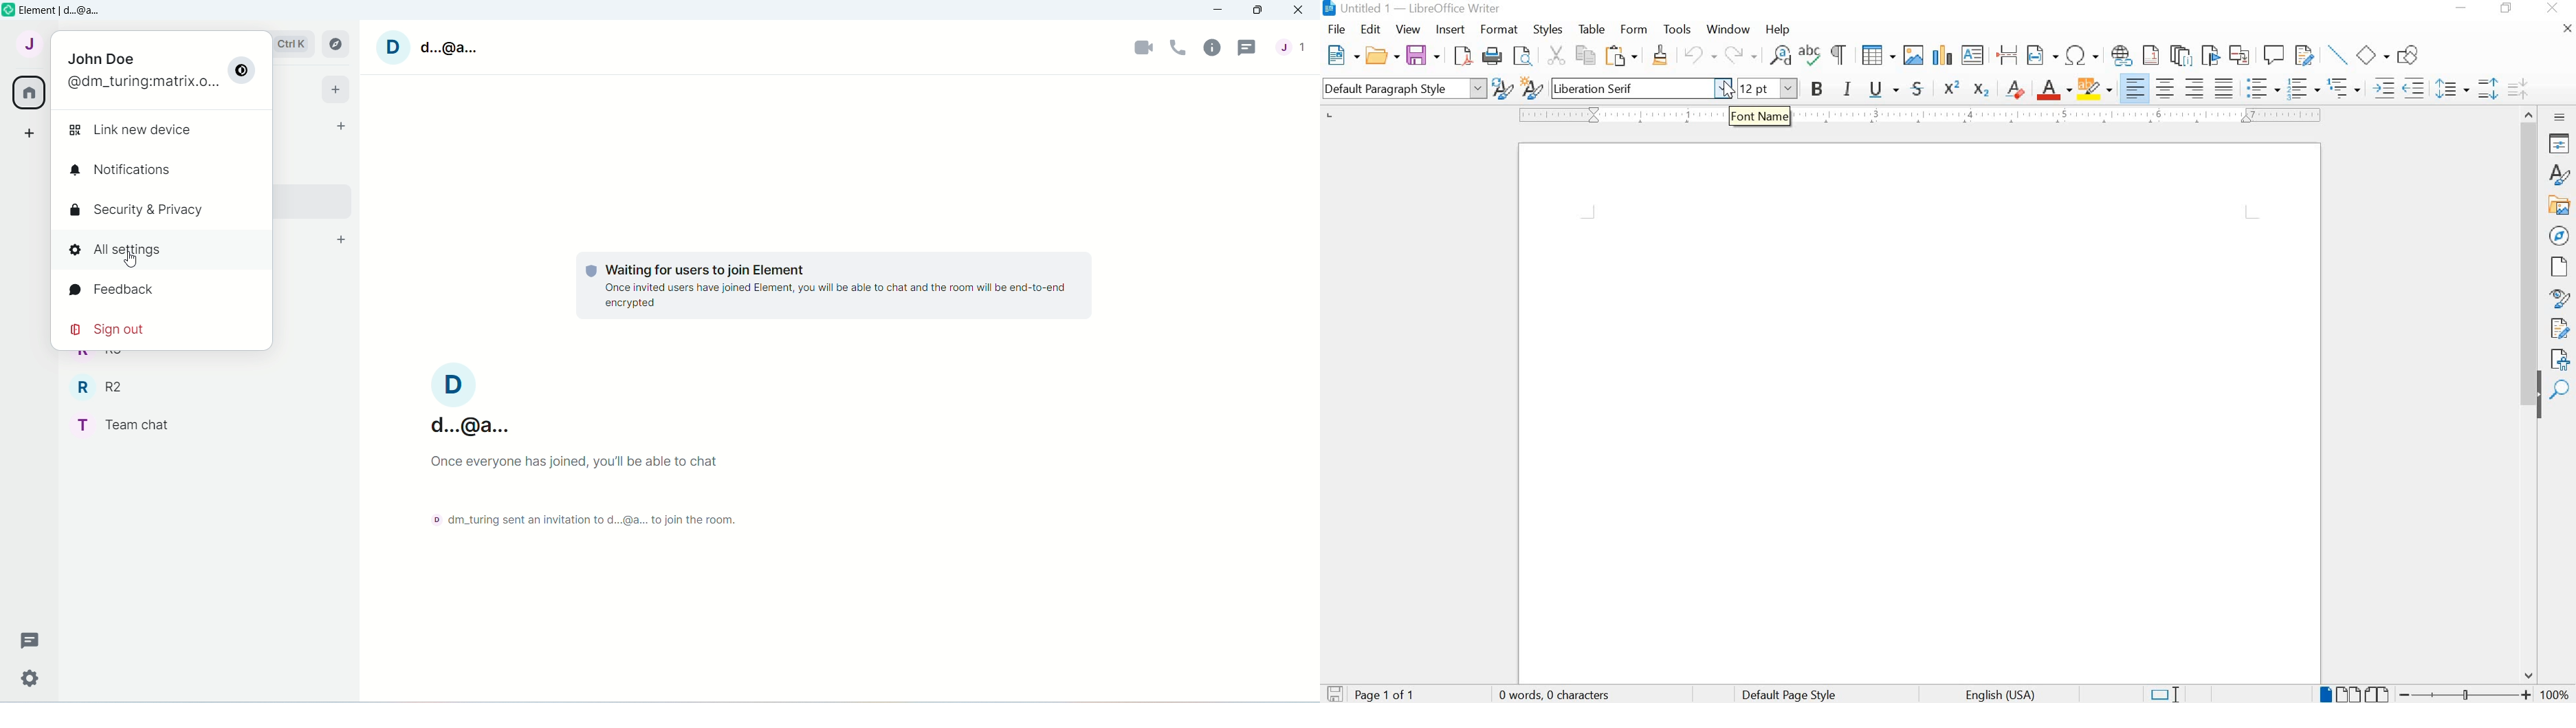 The image size is (2576, 728). I want to click on UPDATE SELECTED STYLE, so click(1501, 88).